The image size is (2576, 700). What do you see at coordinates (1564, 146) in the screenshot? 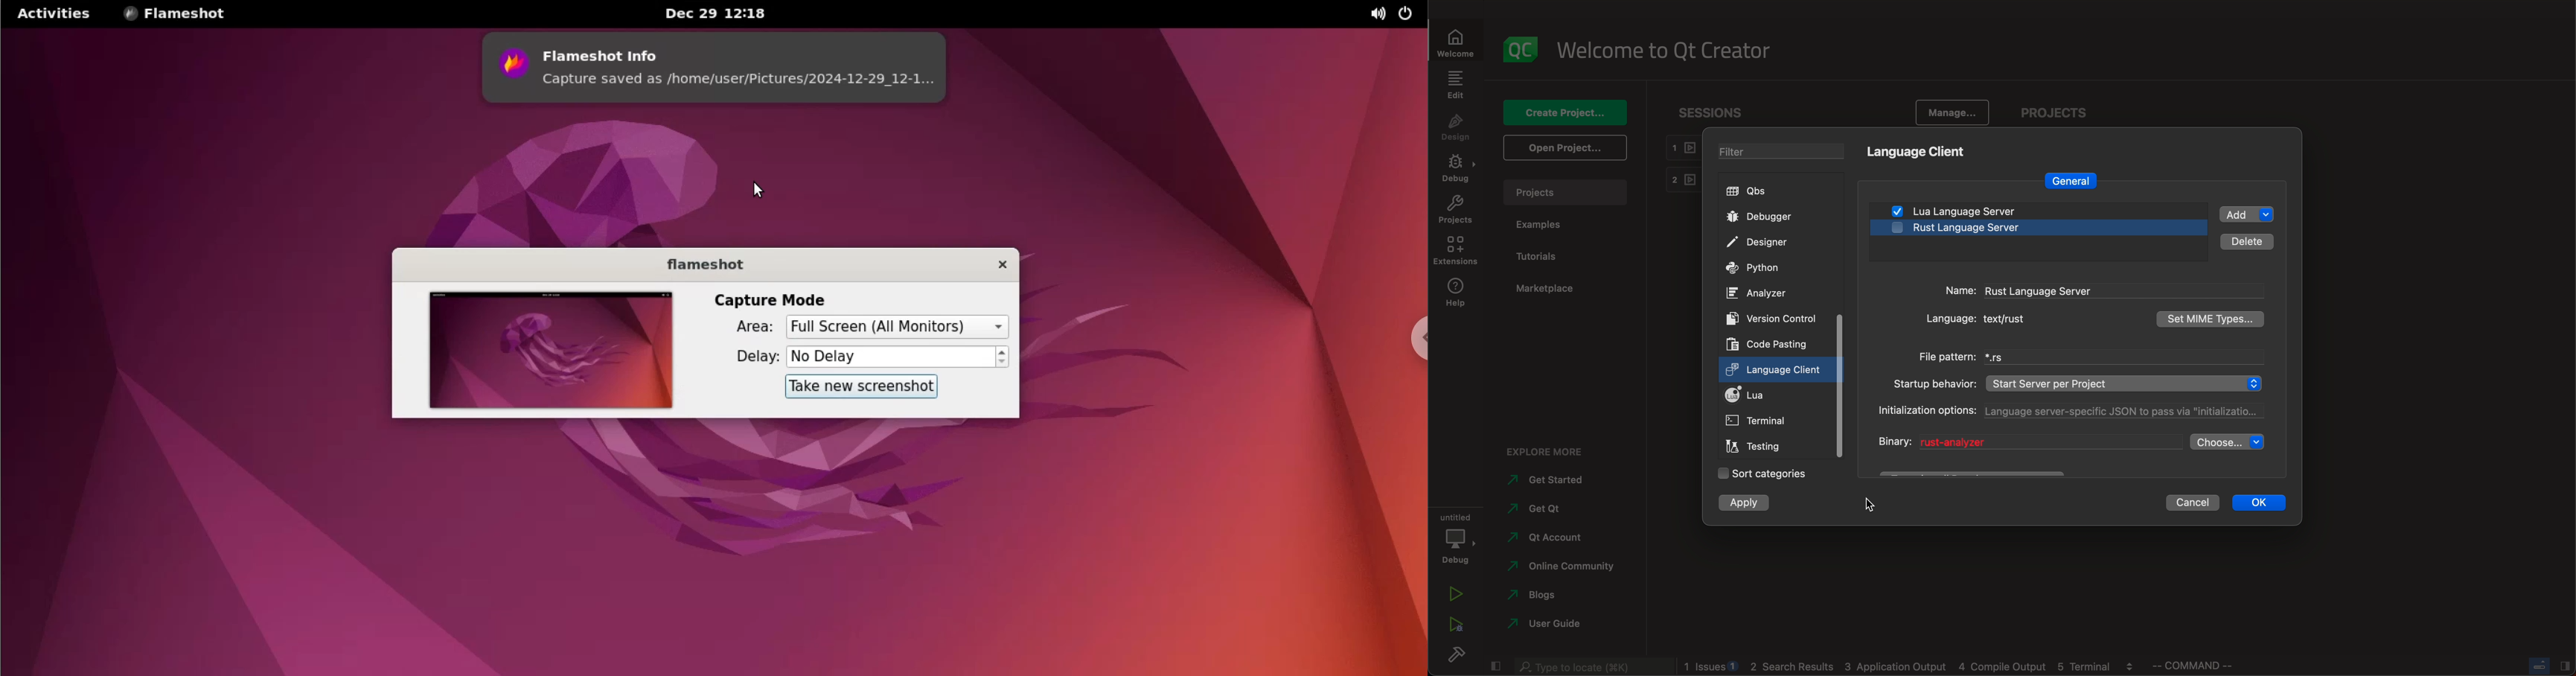
I see `open` at bounding box center [1564, 146].